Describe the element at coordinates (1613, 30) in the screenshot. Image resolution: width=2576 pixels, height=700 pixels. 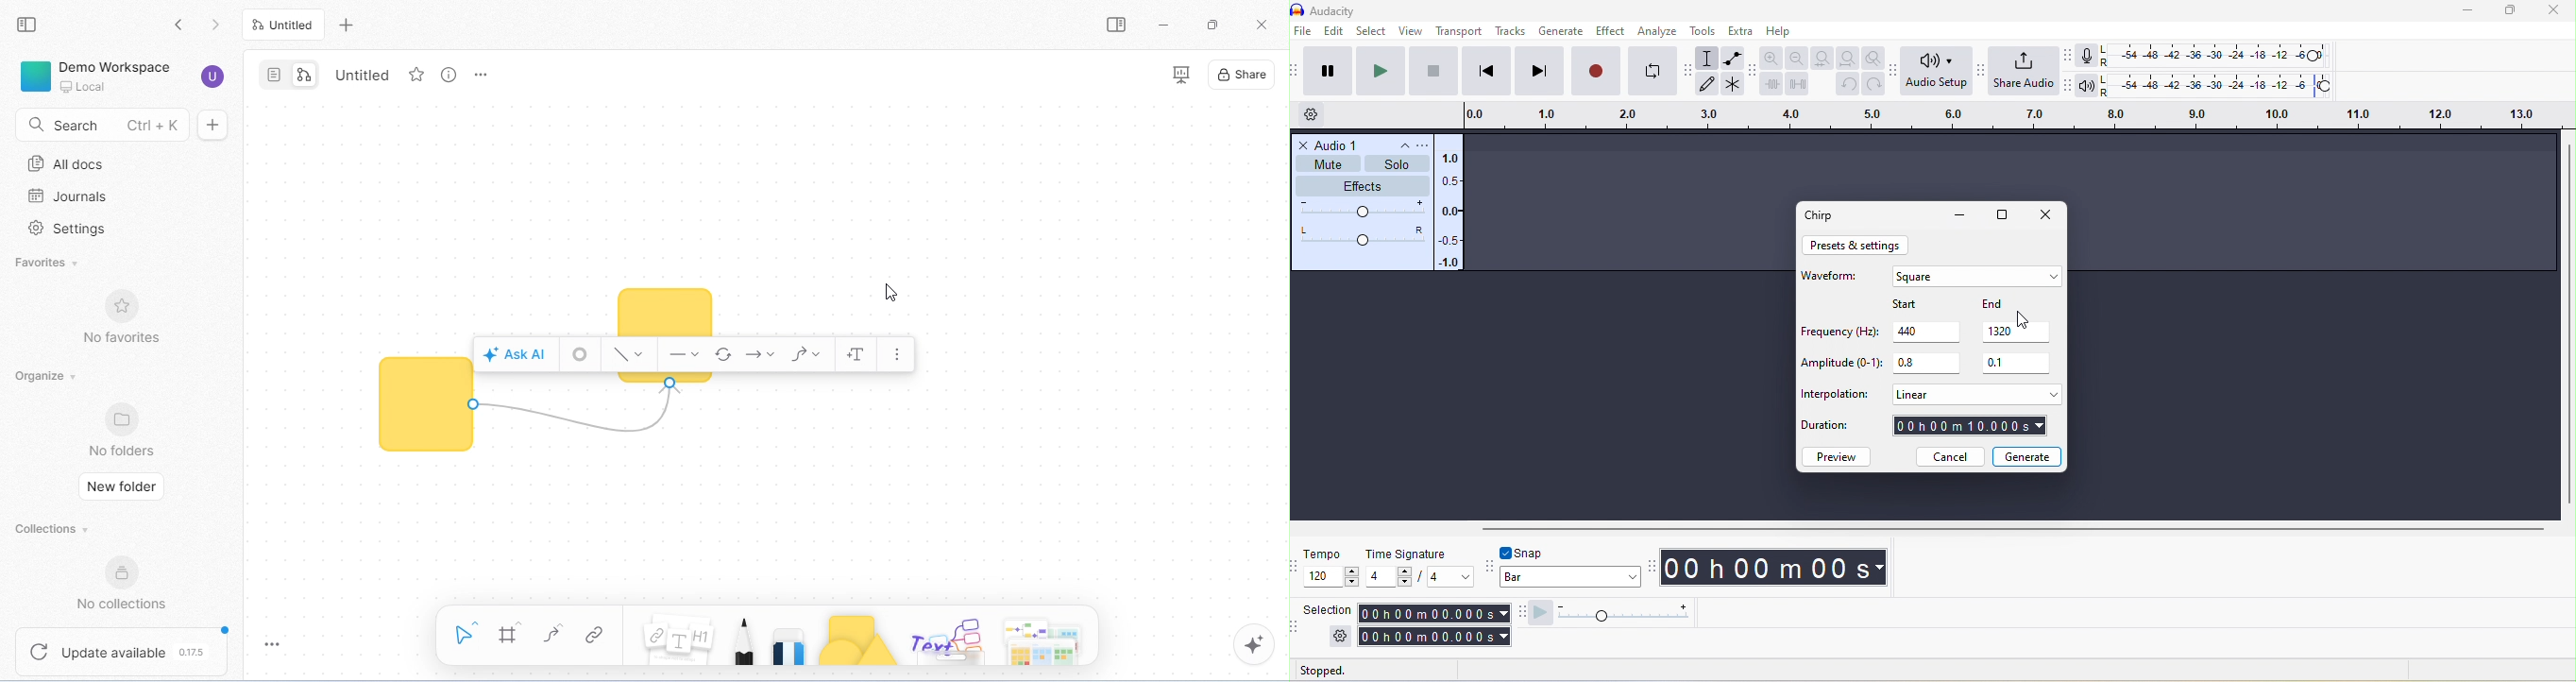
I see `effect` at that location.